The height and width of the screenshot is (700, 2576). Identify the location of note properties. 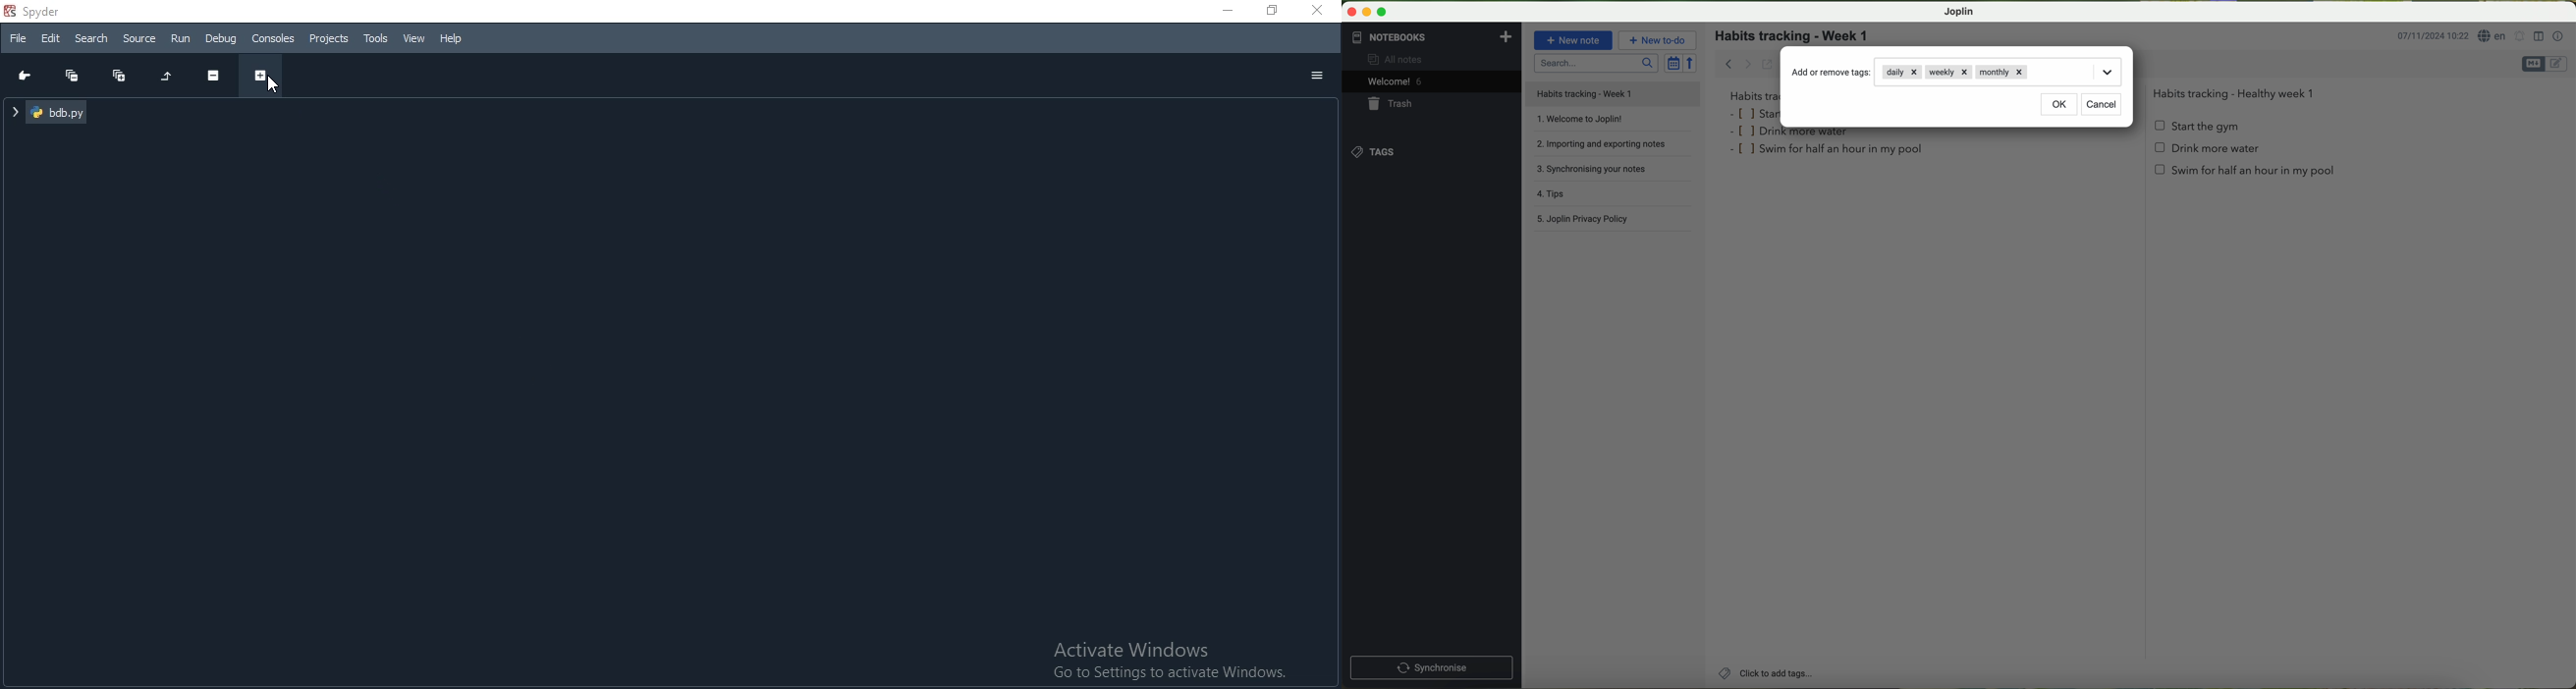
(2559, 37).